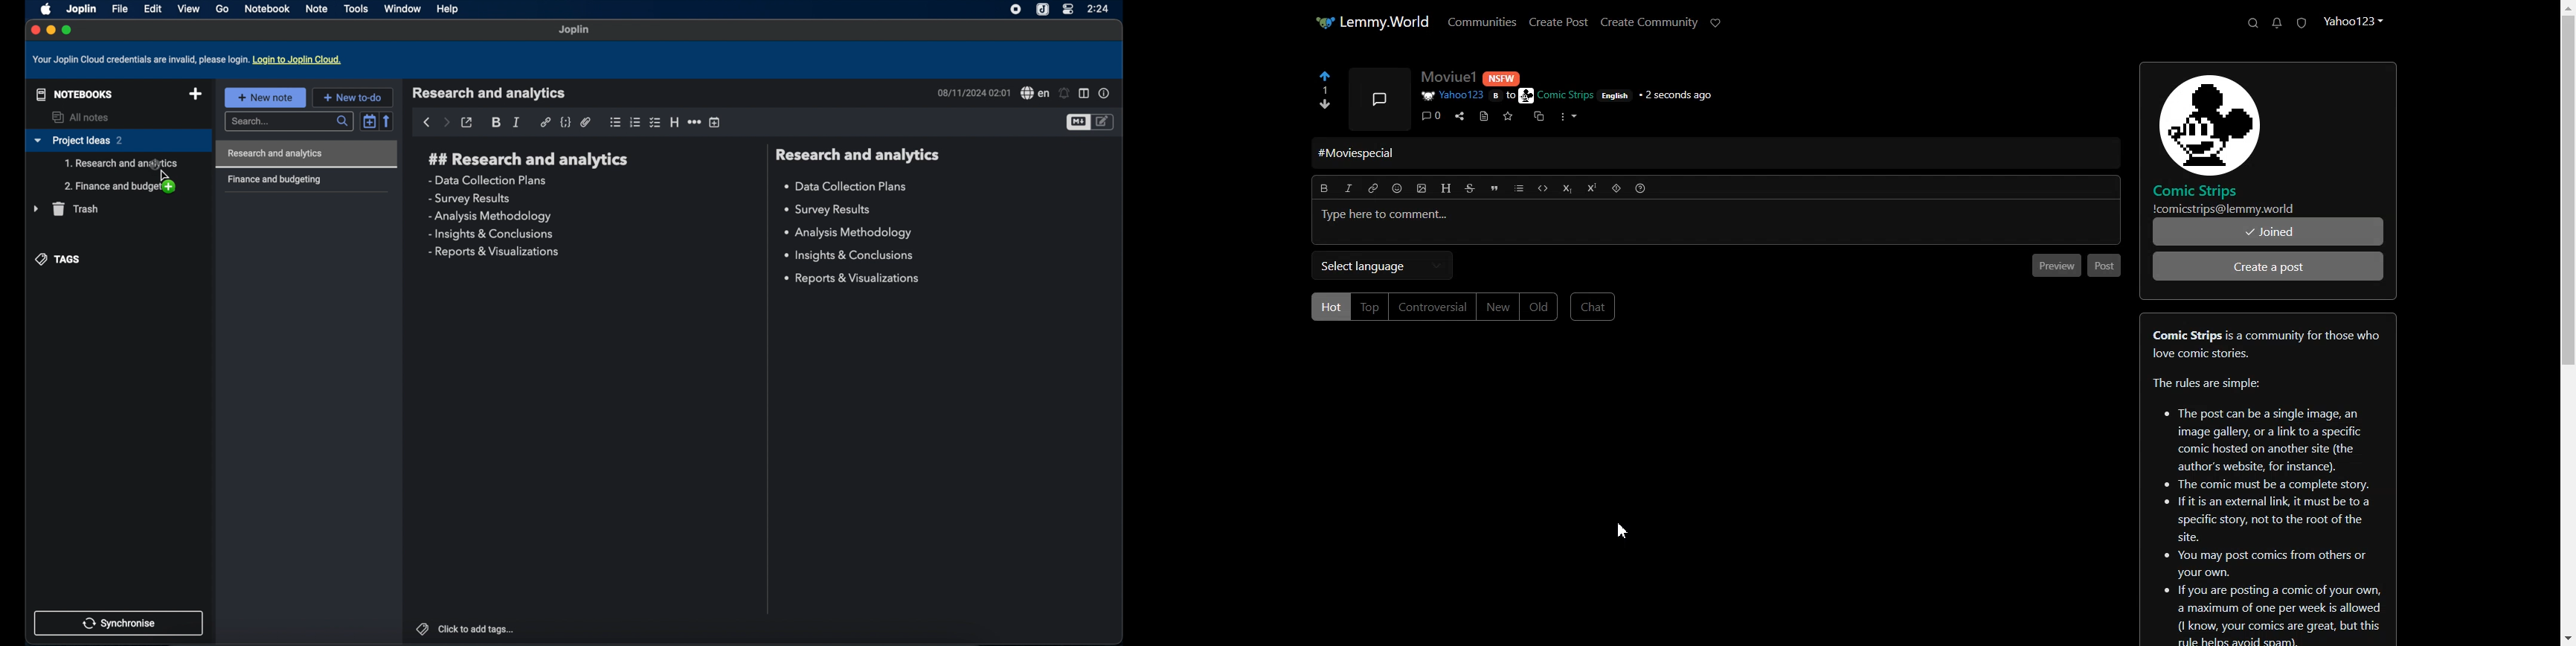 Image resolution: width=2576 pixels, height=672 pixels. Describe the element at coordinates (694, 123) in the screenshot. I see `horizontal rule` at that location.